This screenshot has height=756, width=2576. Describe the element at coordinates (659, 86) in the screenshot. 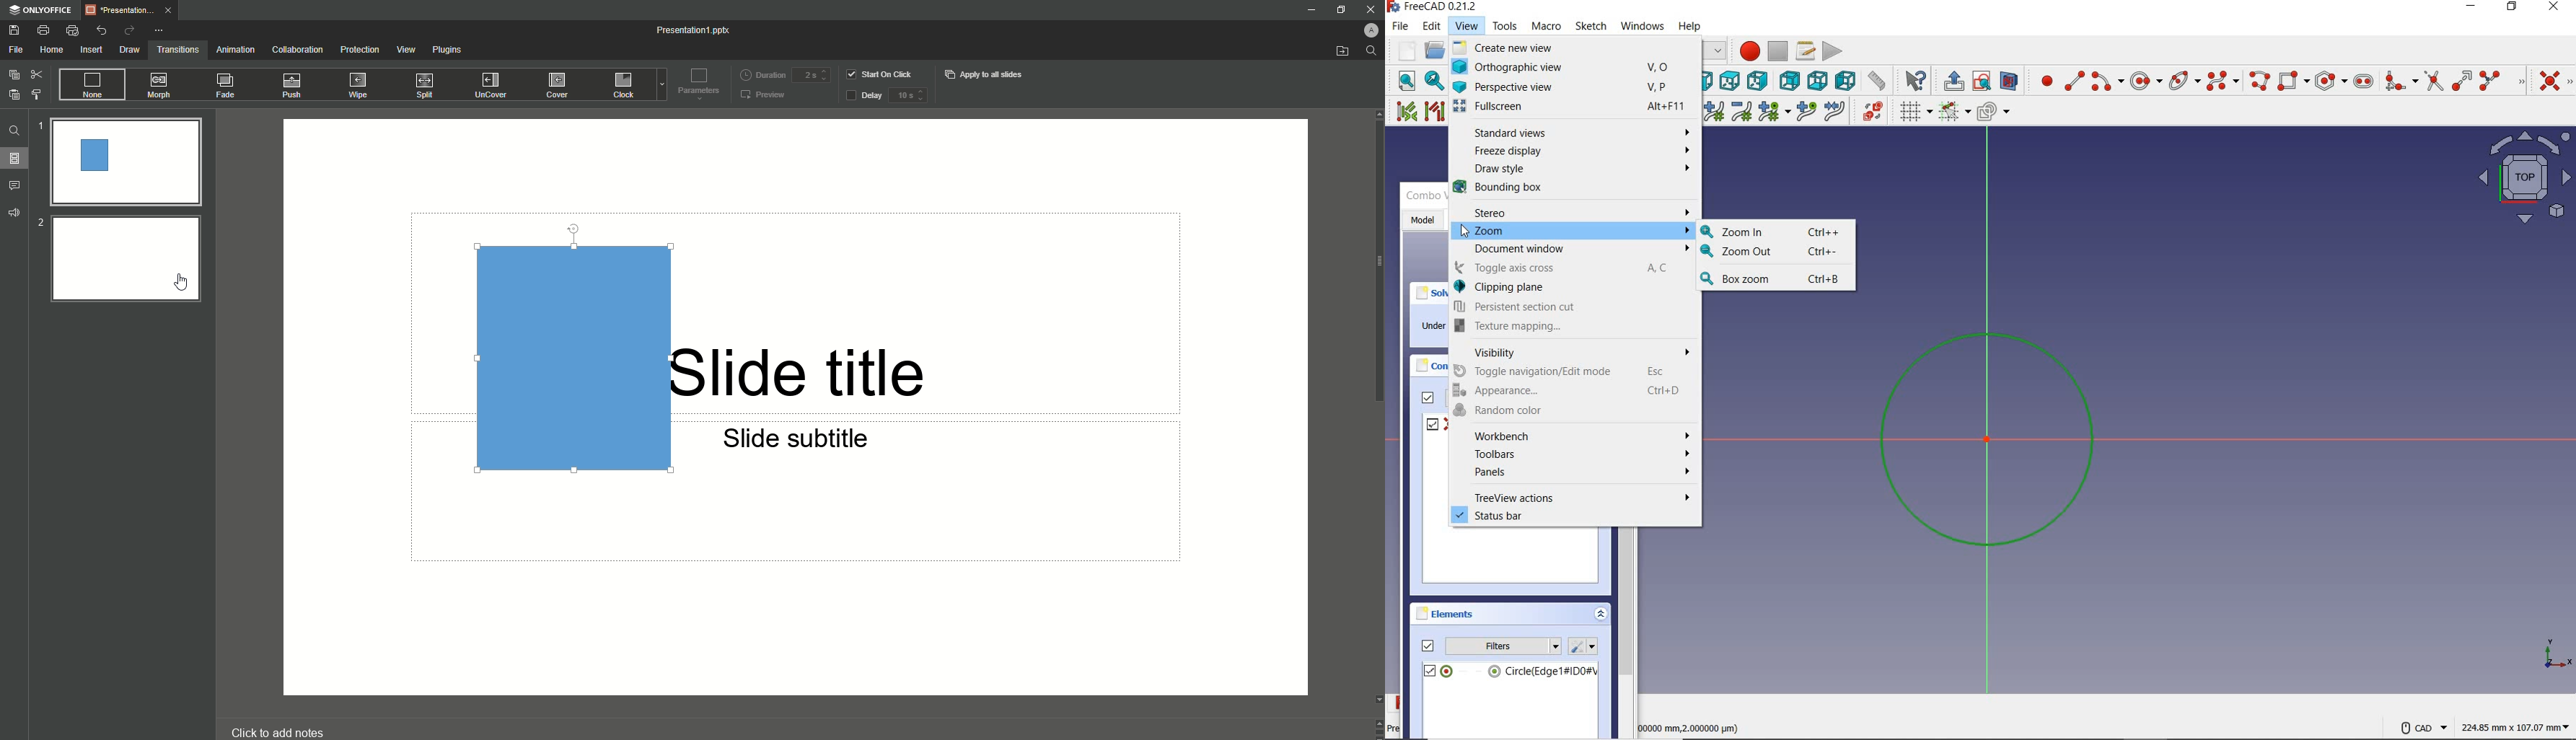

I see `Drop down menu` at that location.